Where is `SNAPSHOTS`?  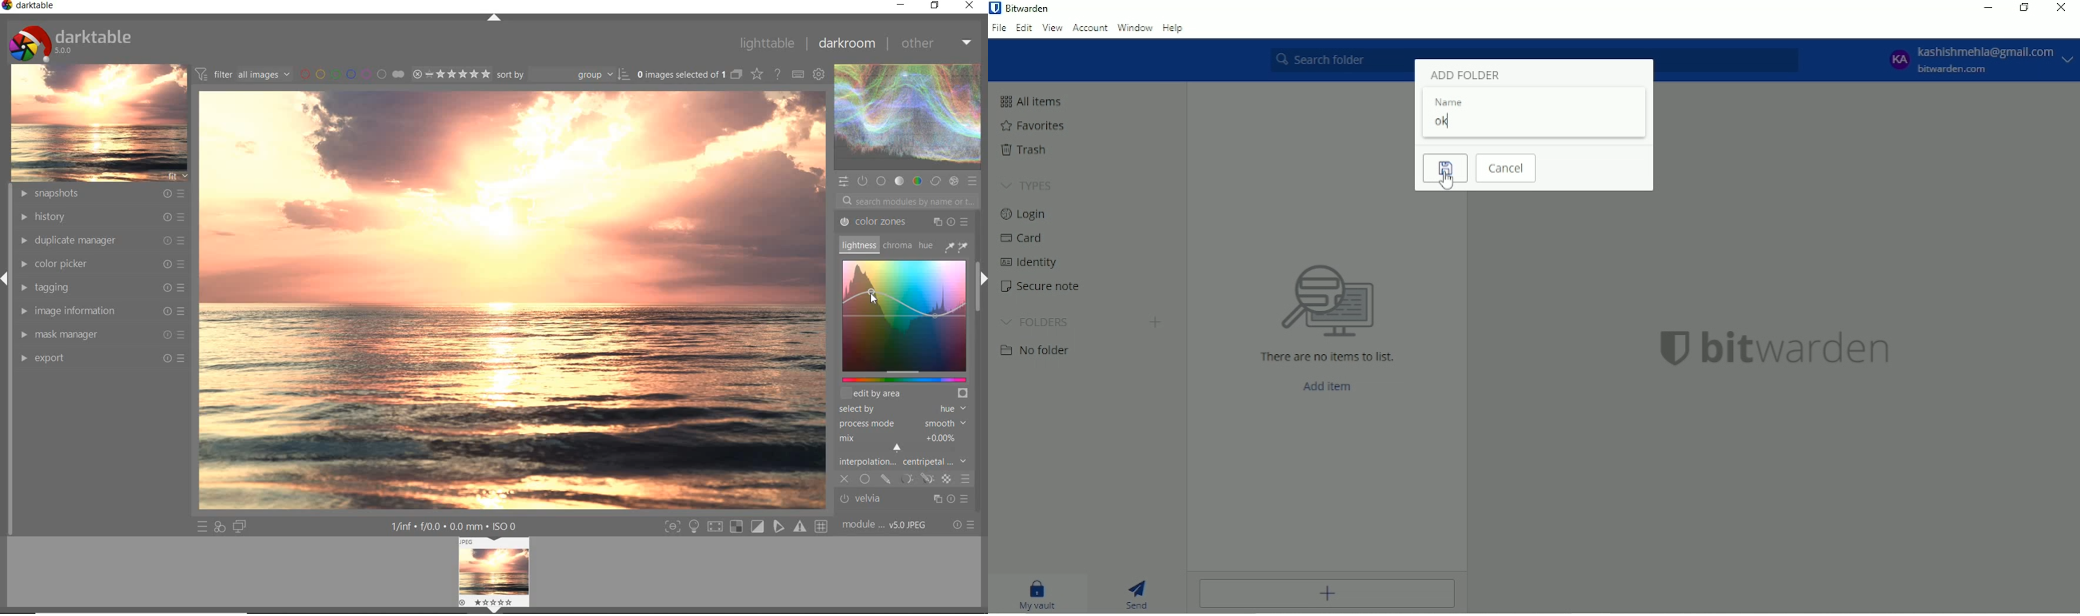 SNAPSHOTS is located at coordinates (101, 194).